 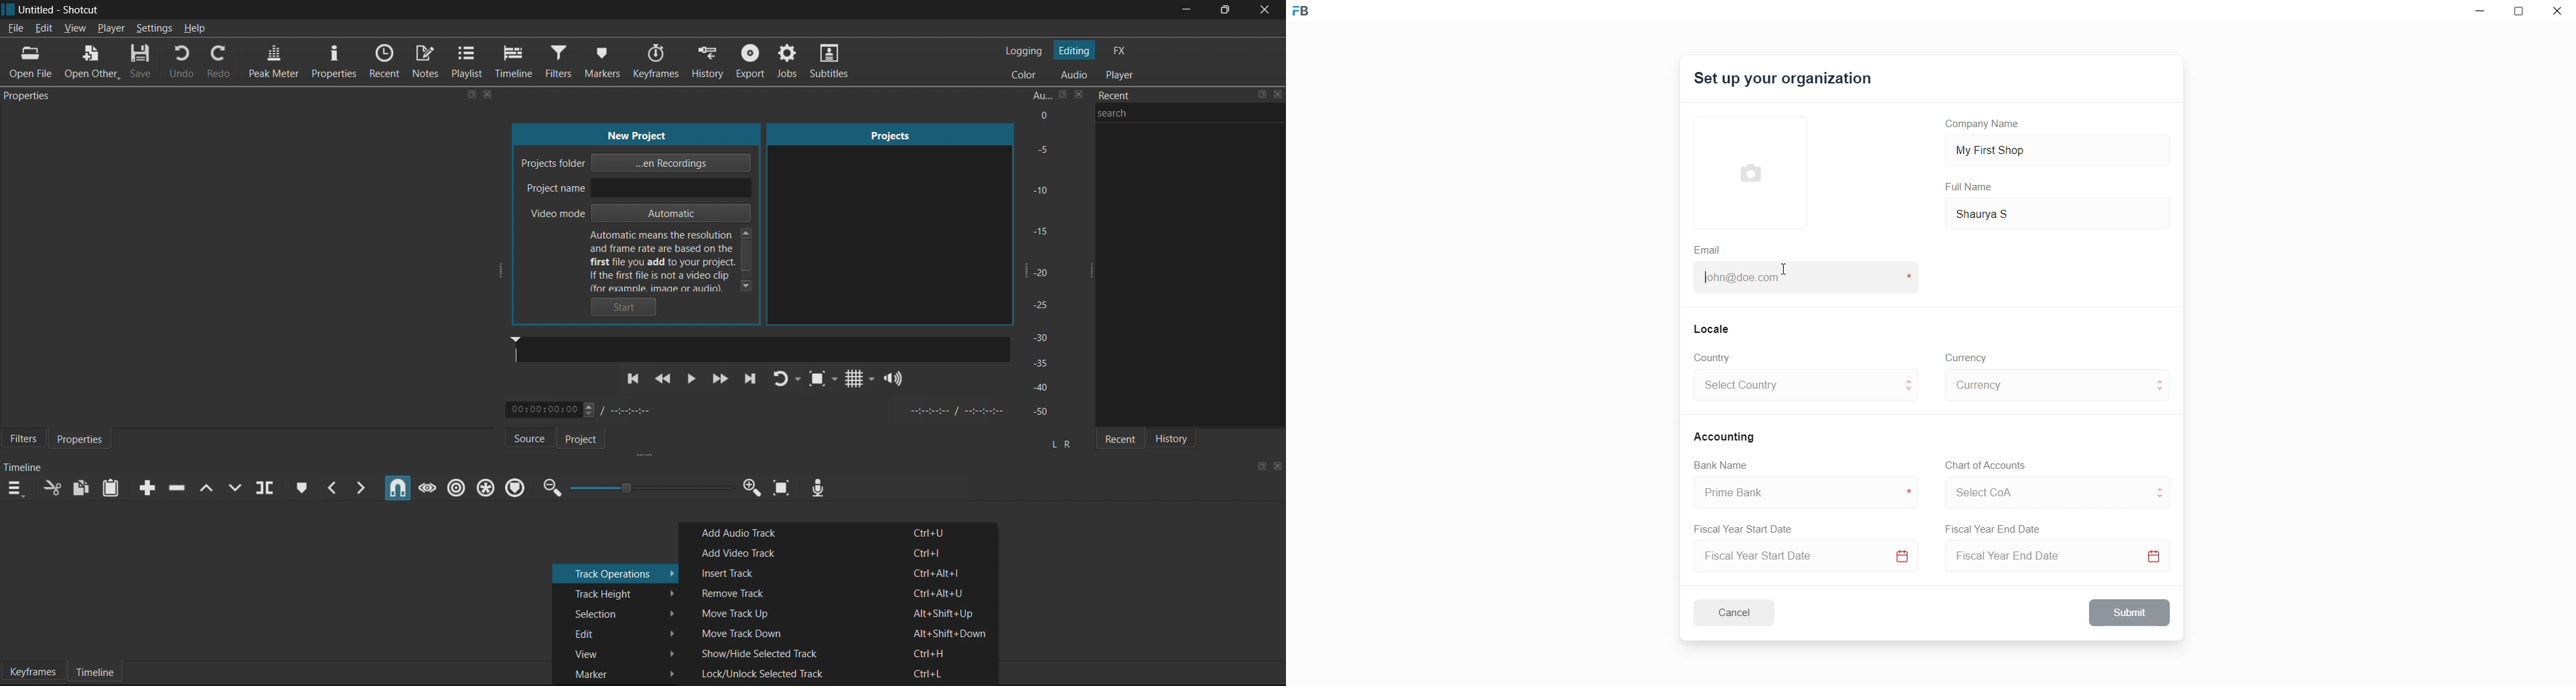 I want to click on maximize, so click(x=1260, y=466).